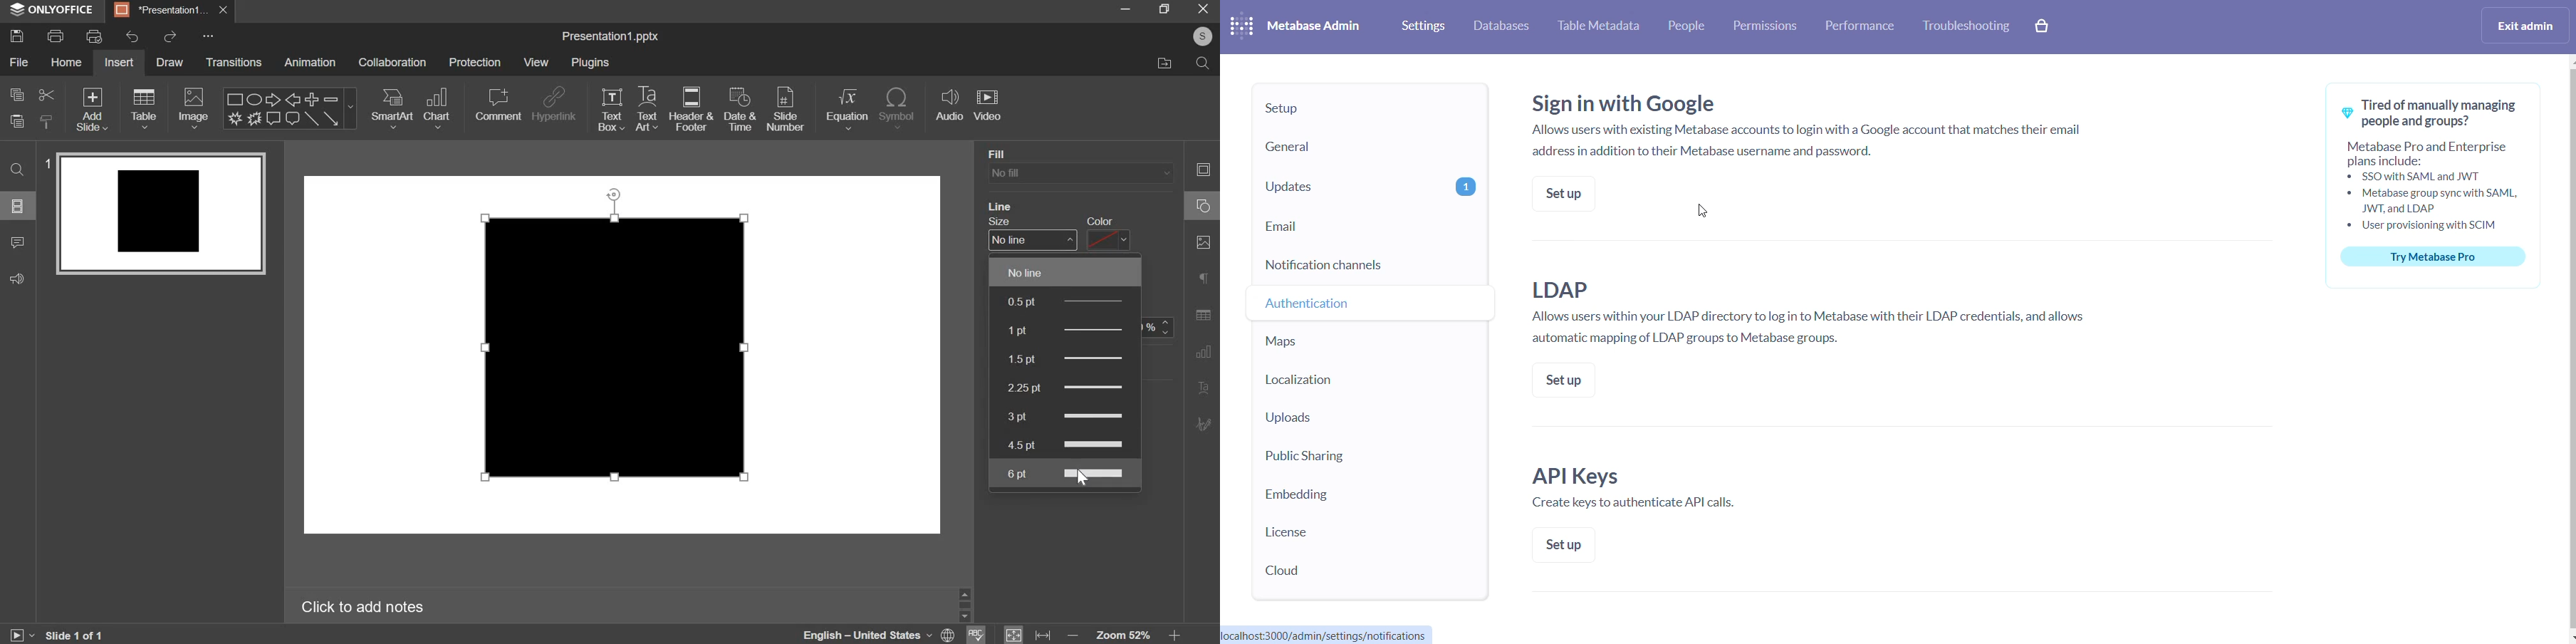 The height and width of the screenshot is (644, 2576). What do you see at coordinates (1363, 306) in the screenshot?
I see `AUTHENTICATION` at bounding box center [1363, 306].